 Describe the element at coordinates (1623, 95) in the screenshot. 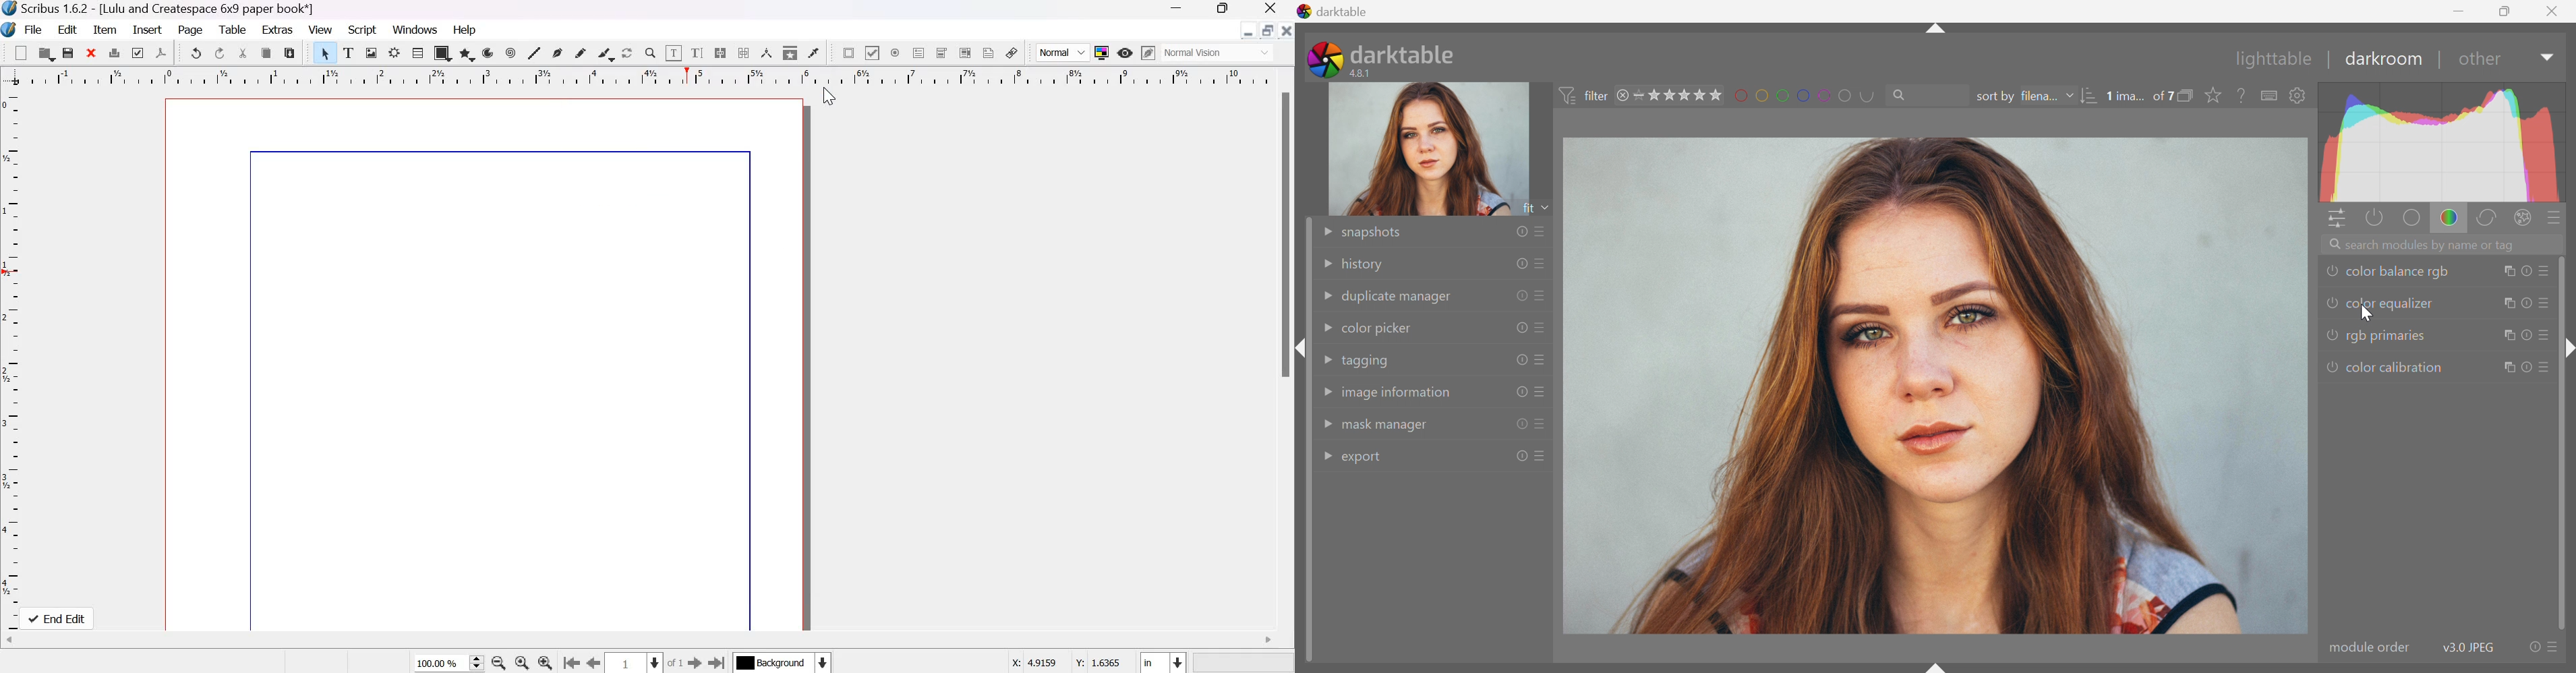

I see `remove filter` at that location.